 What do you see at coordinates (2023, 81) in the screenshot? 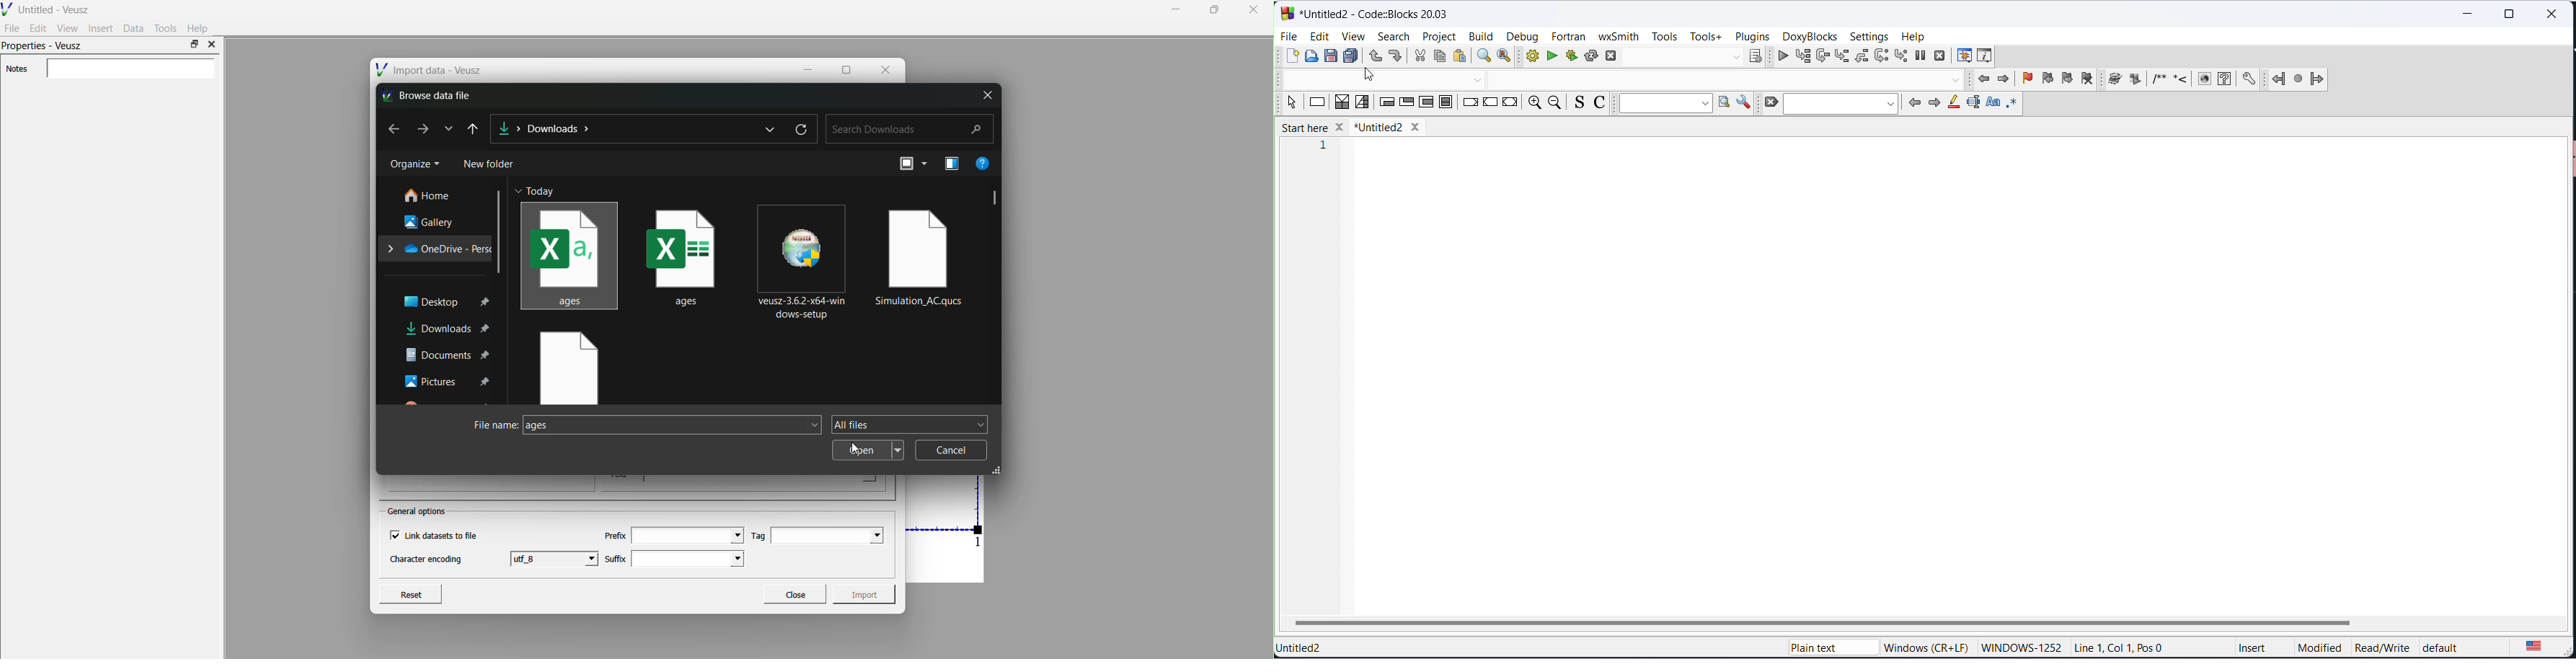
I see `add bookmark` at bounding box center [2023, 81].